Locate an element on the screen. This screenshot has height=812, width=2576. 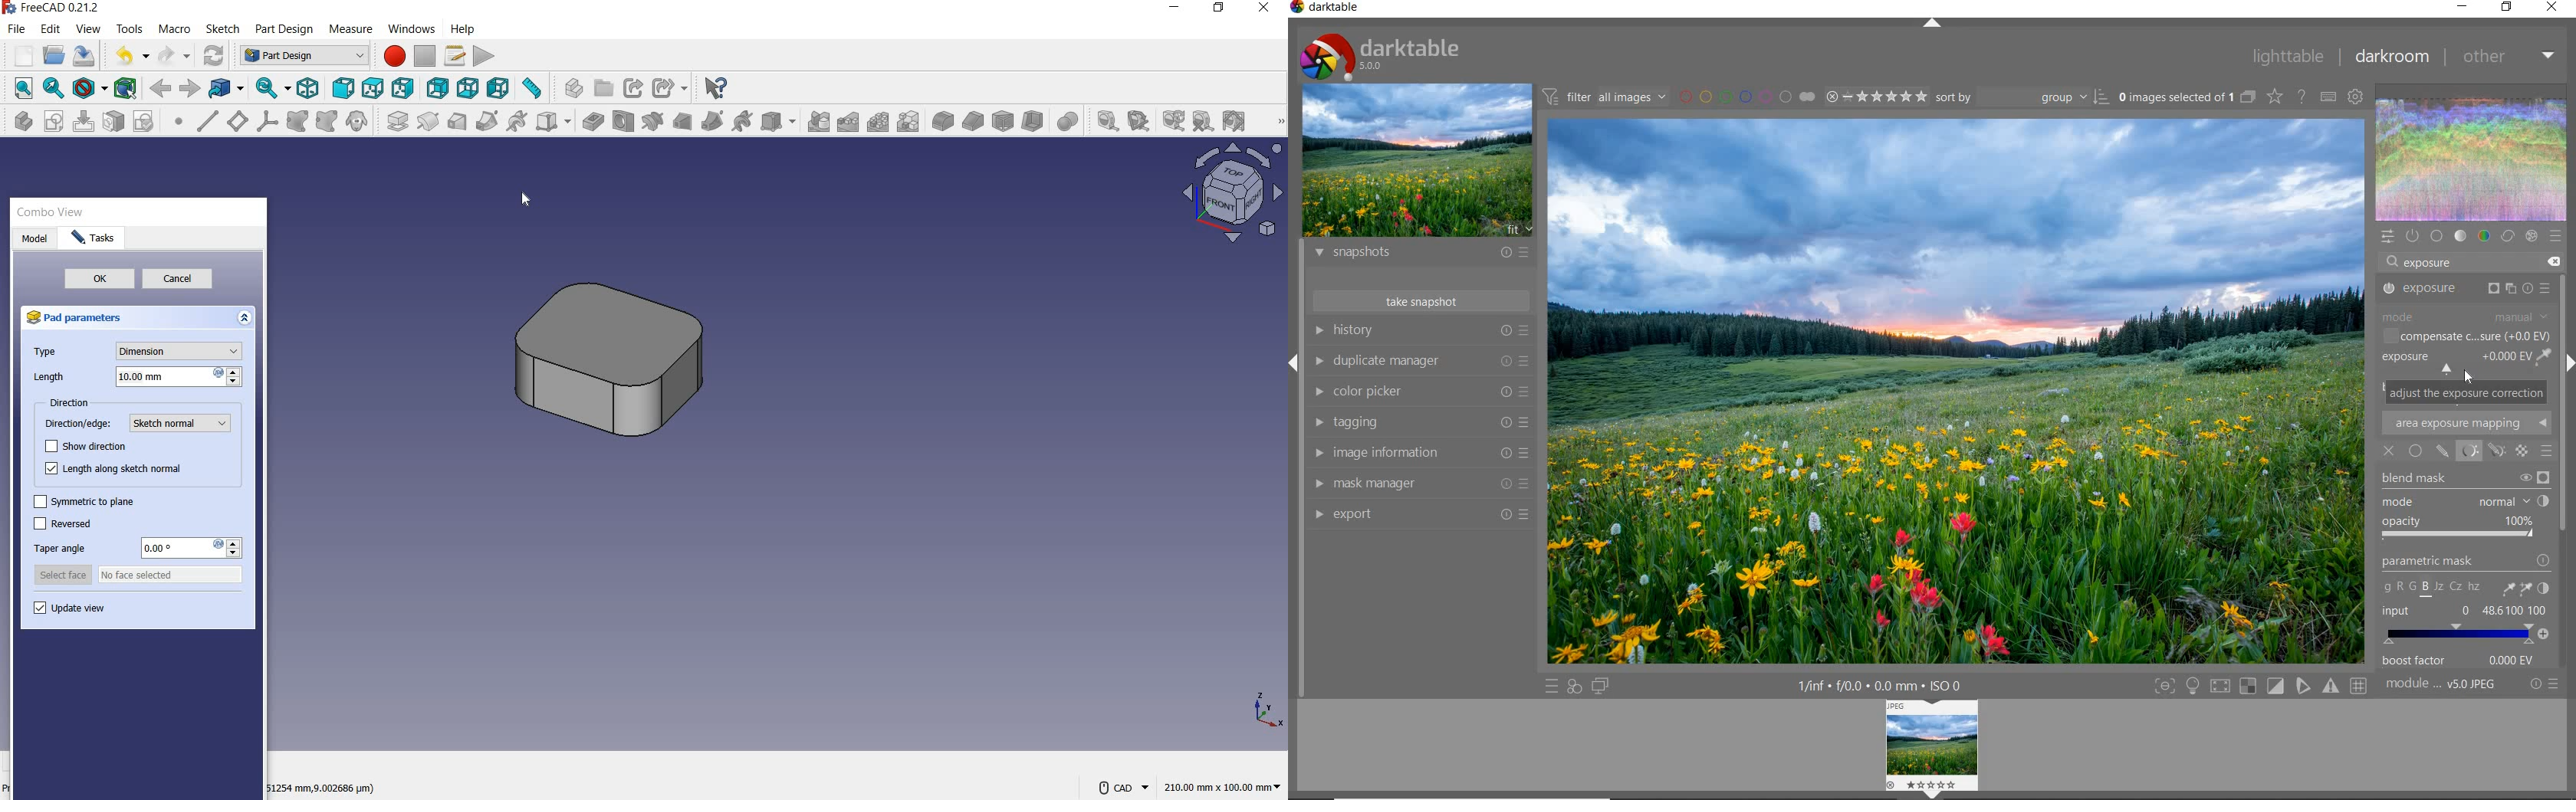
Boolean operation is located at coordinates (1066, 120).